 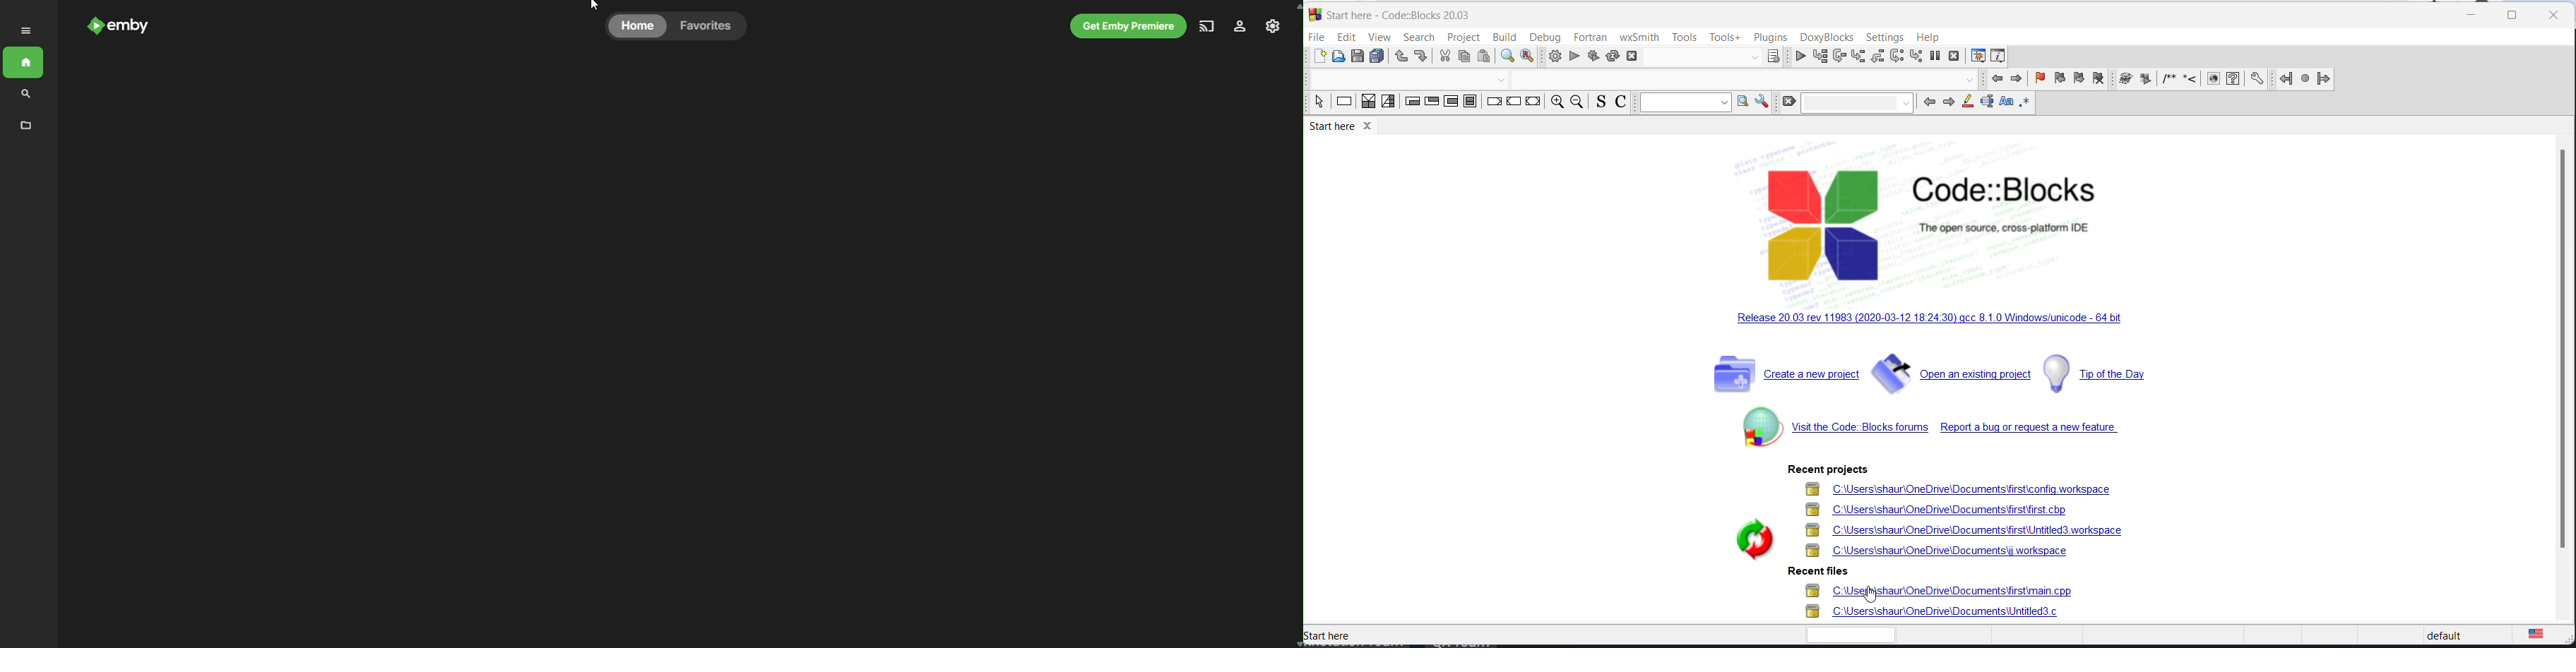 I want to click on BUILD, so click(x=1554, y=57).